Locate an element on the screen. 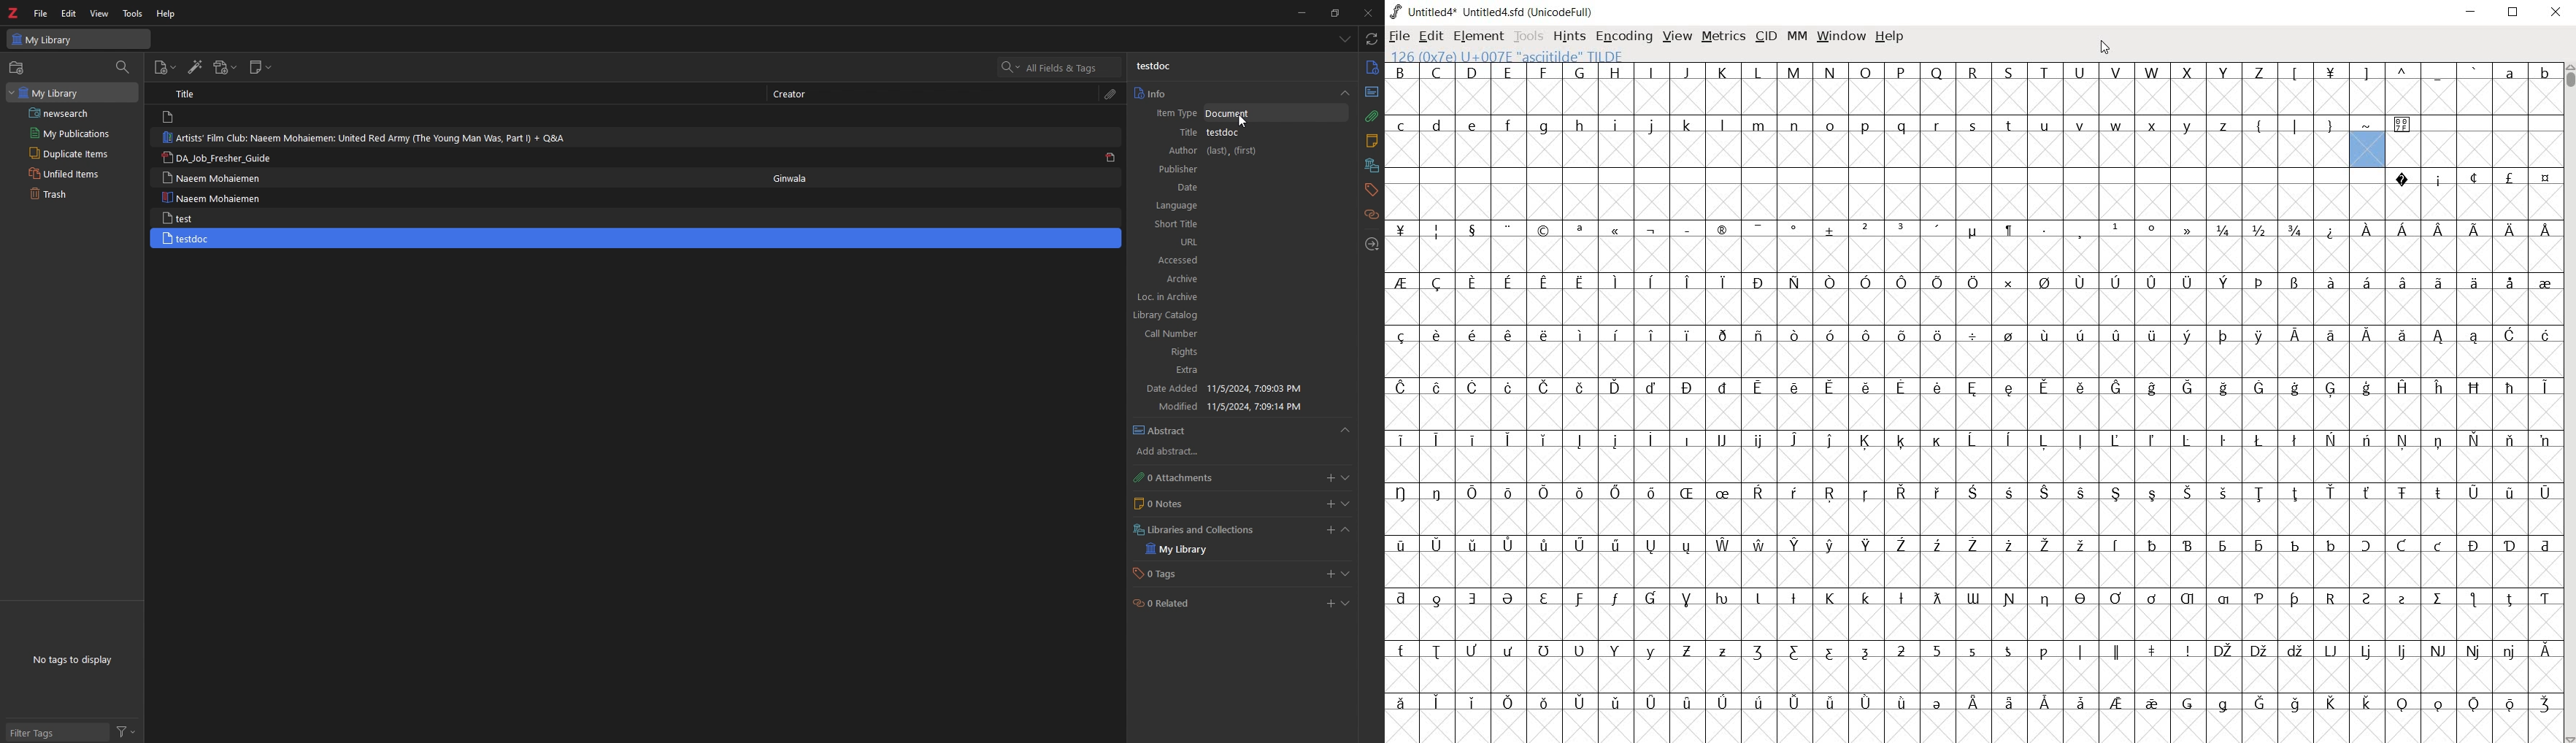  pdf is located at coordinates (1113, 158).